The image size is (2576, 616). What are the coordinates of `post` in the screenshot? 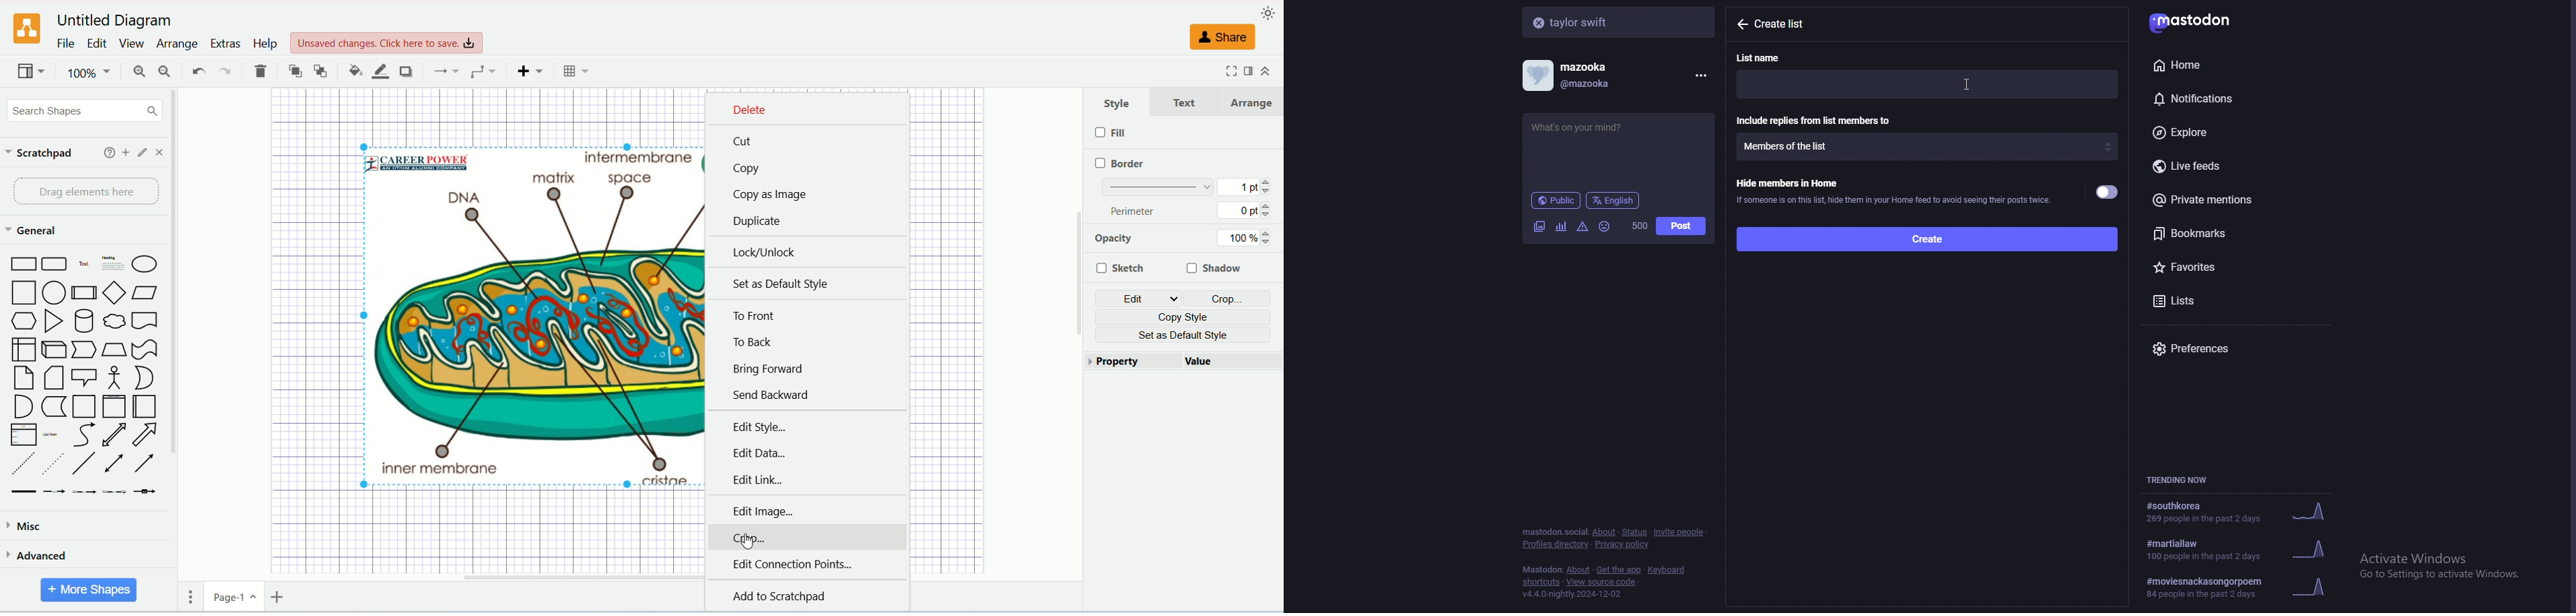 It's located at (1681, 226).